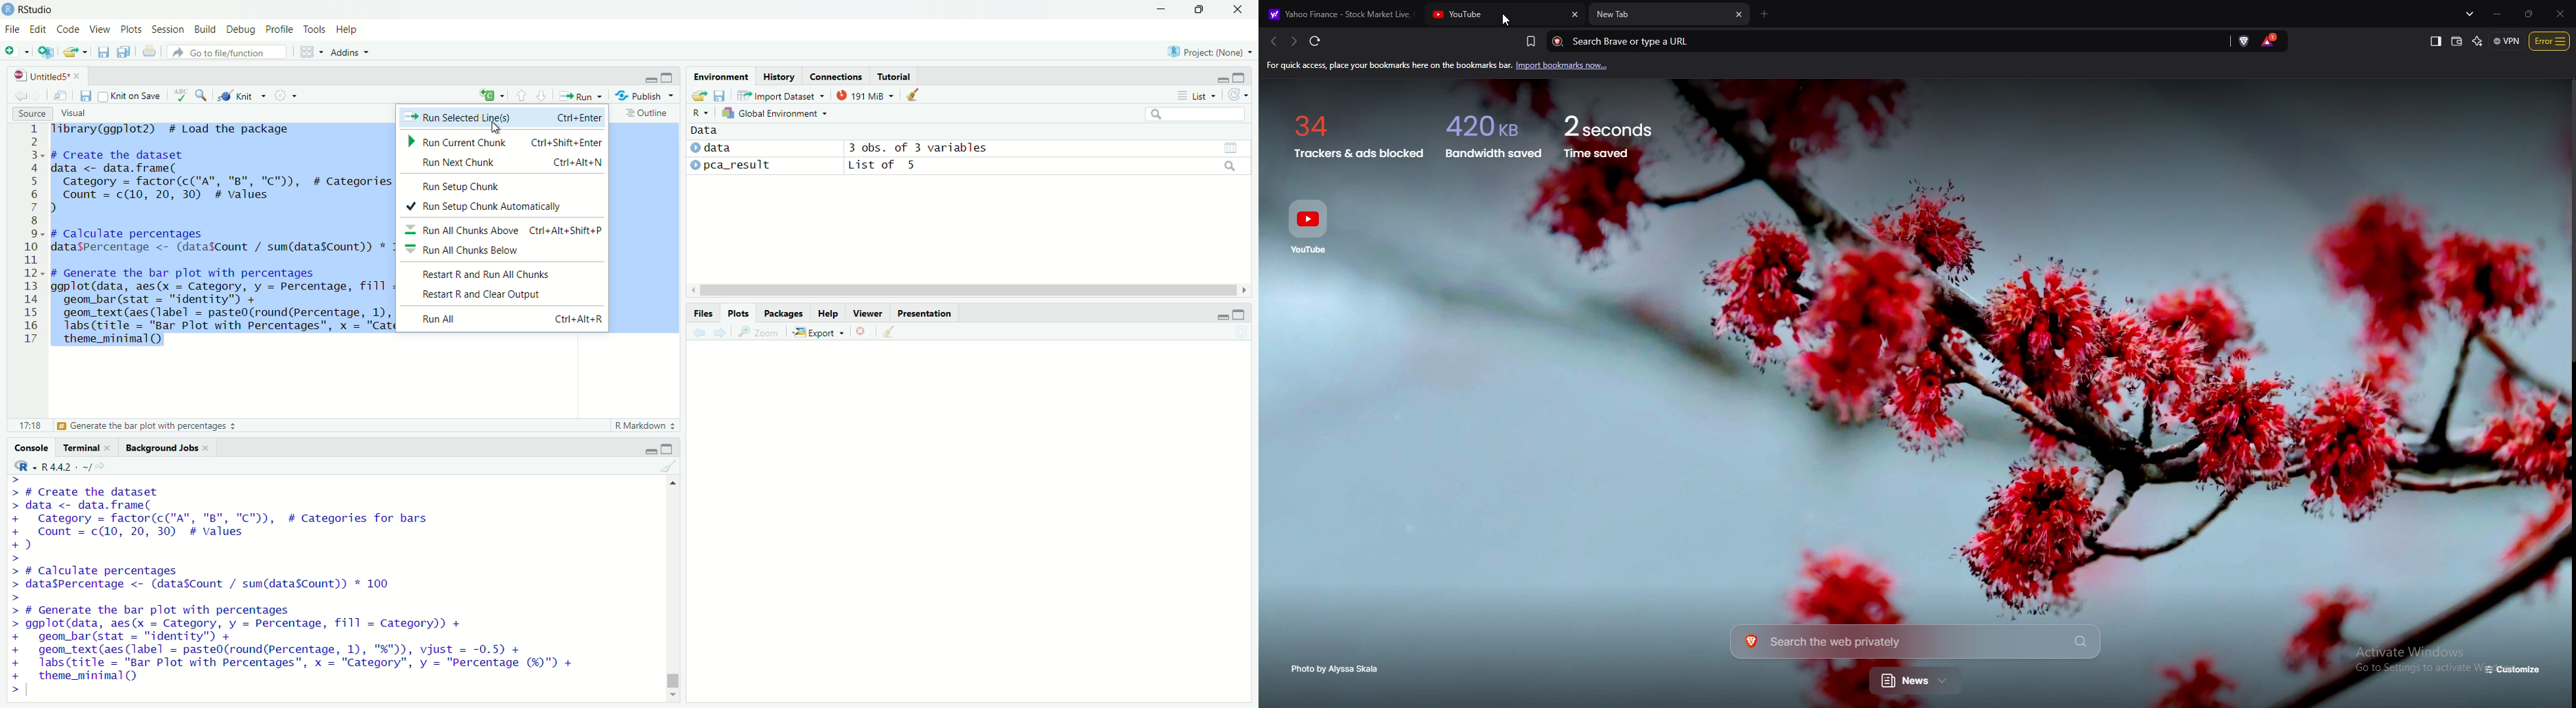  What do you see at coordinates (48, 76) in the screenshot?
I see `file name: untitled5` at bounding box center [48, 76].